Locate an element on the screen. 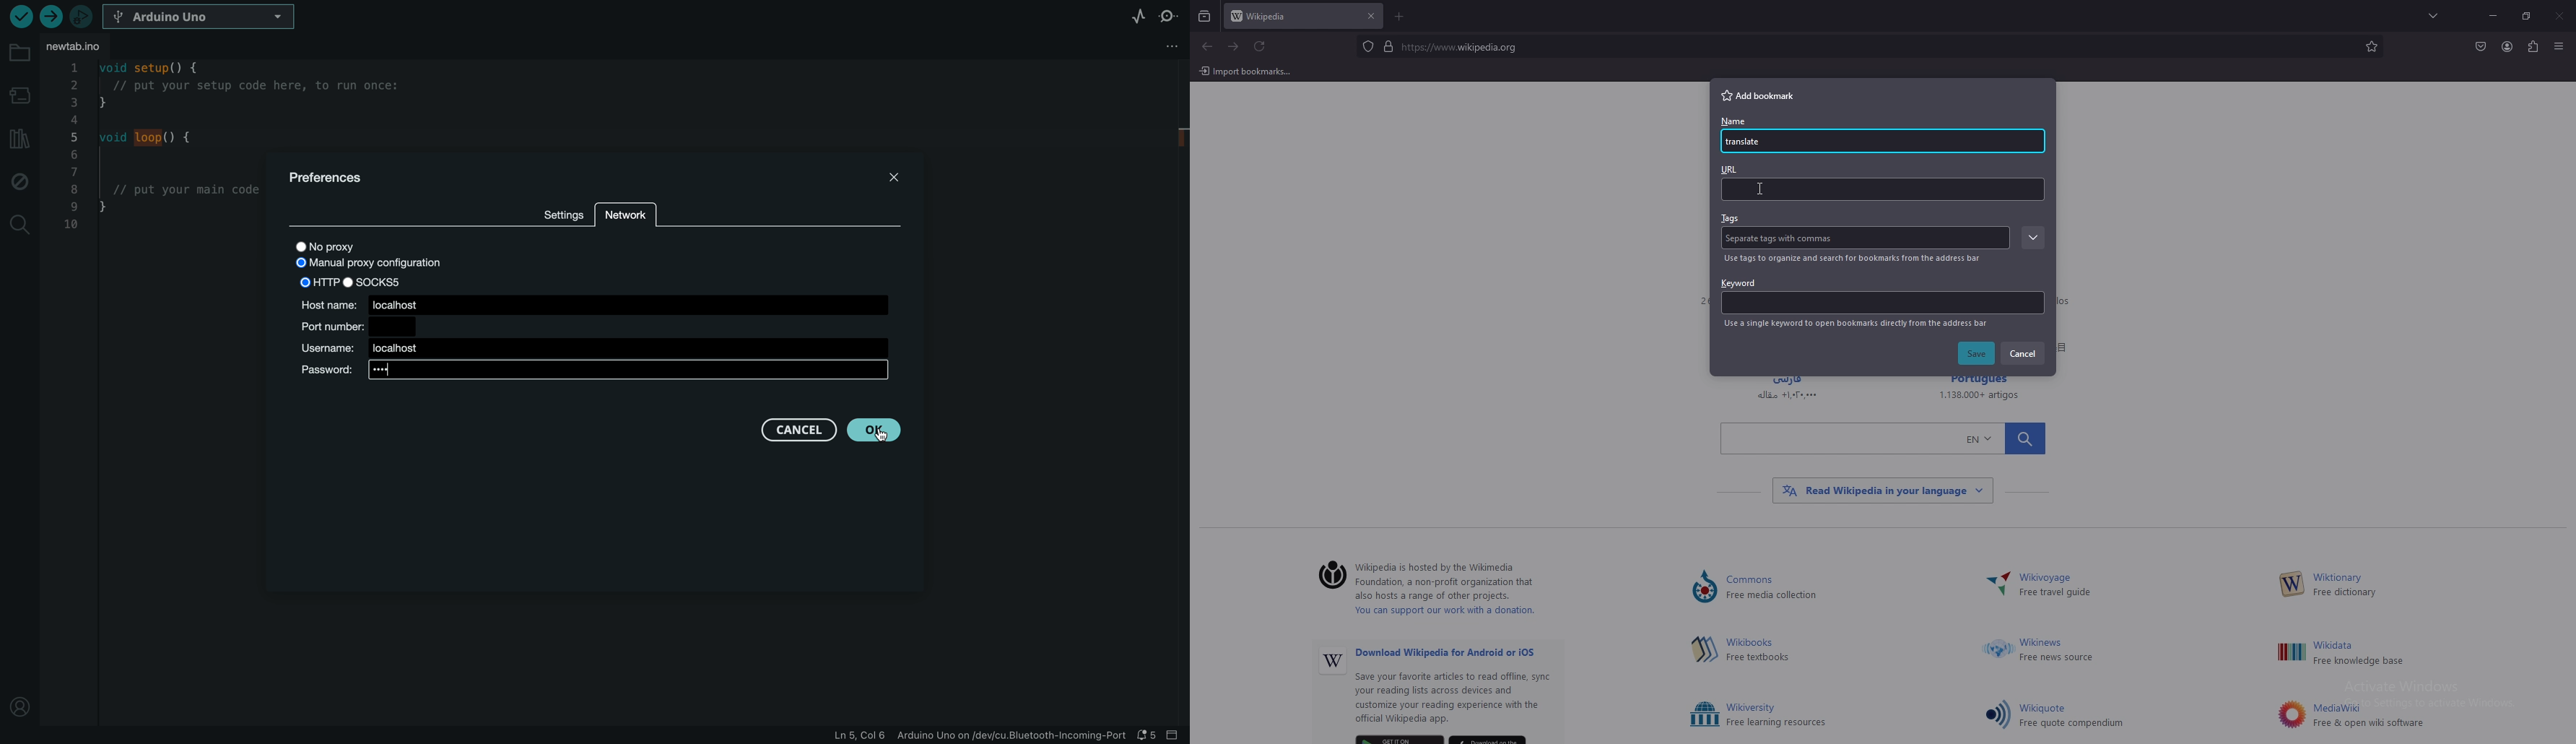  hima
Free textbooks is located at coordinates (1761, 651).